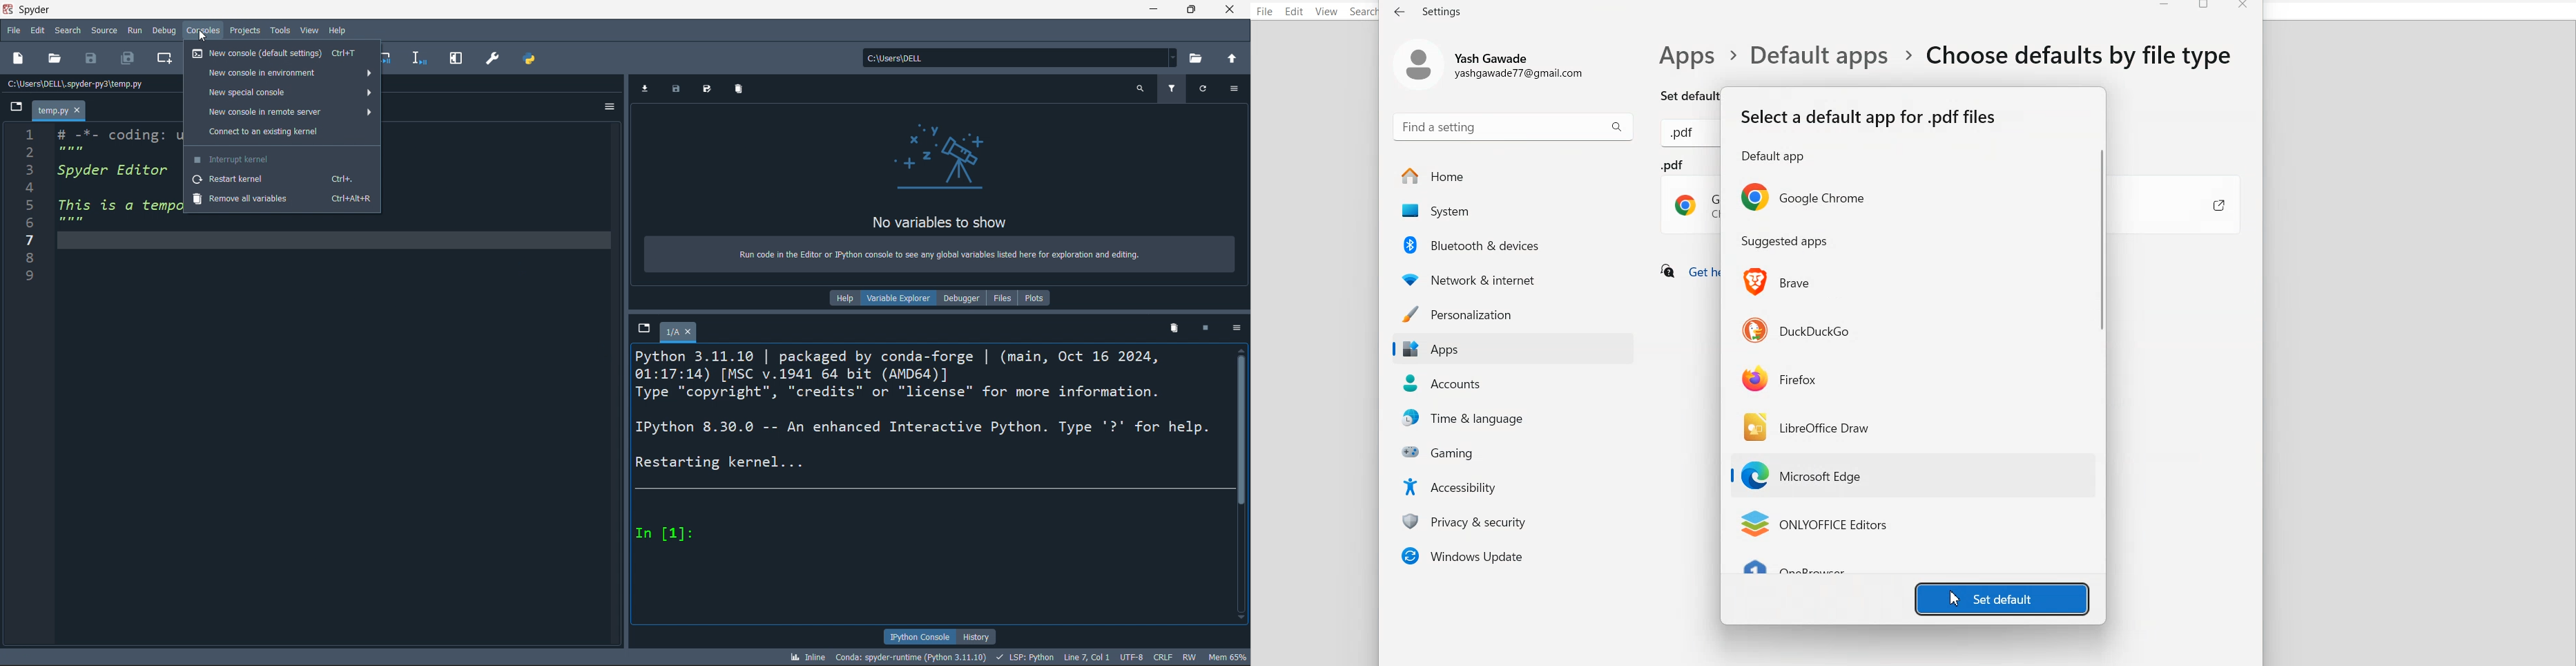  What do you see at coordinates (2243, 7) in the screenshot?
I see `Close` at bounding box center [2243, 7].